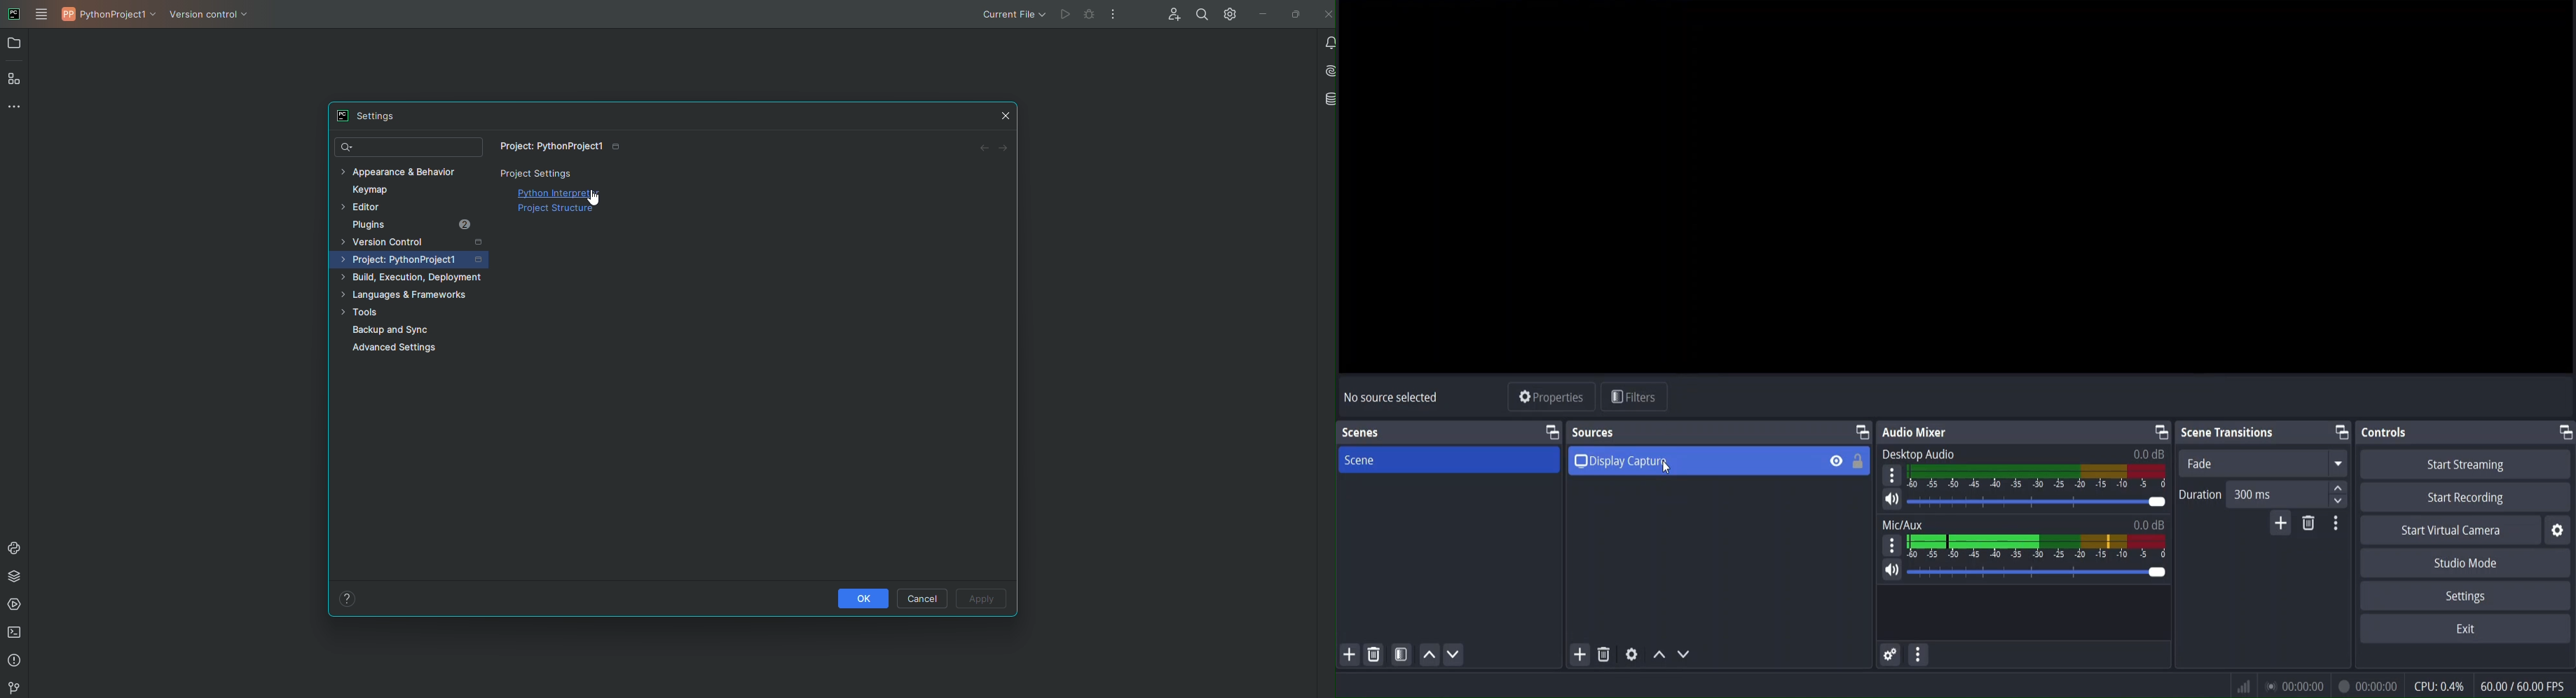 The image size is (2576, 700). What do you see at coordinates (2038, 546) in the screenshot?
I see `mic/aux volume` at bounding box center [2038, 546].